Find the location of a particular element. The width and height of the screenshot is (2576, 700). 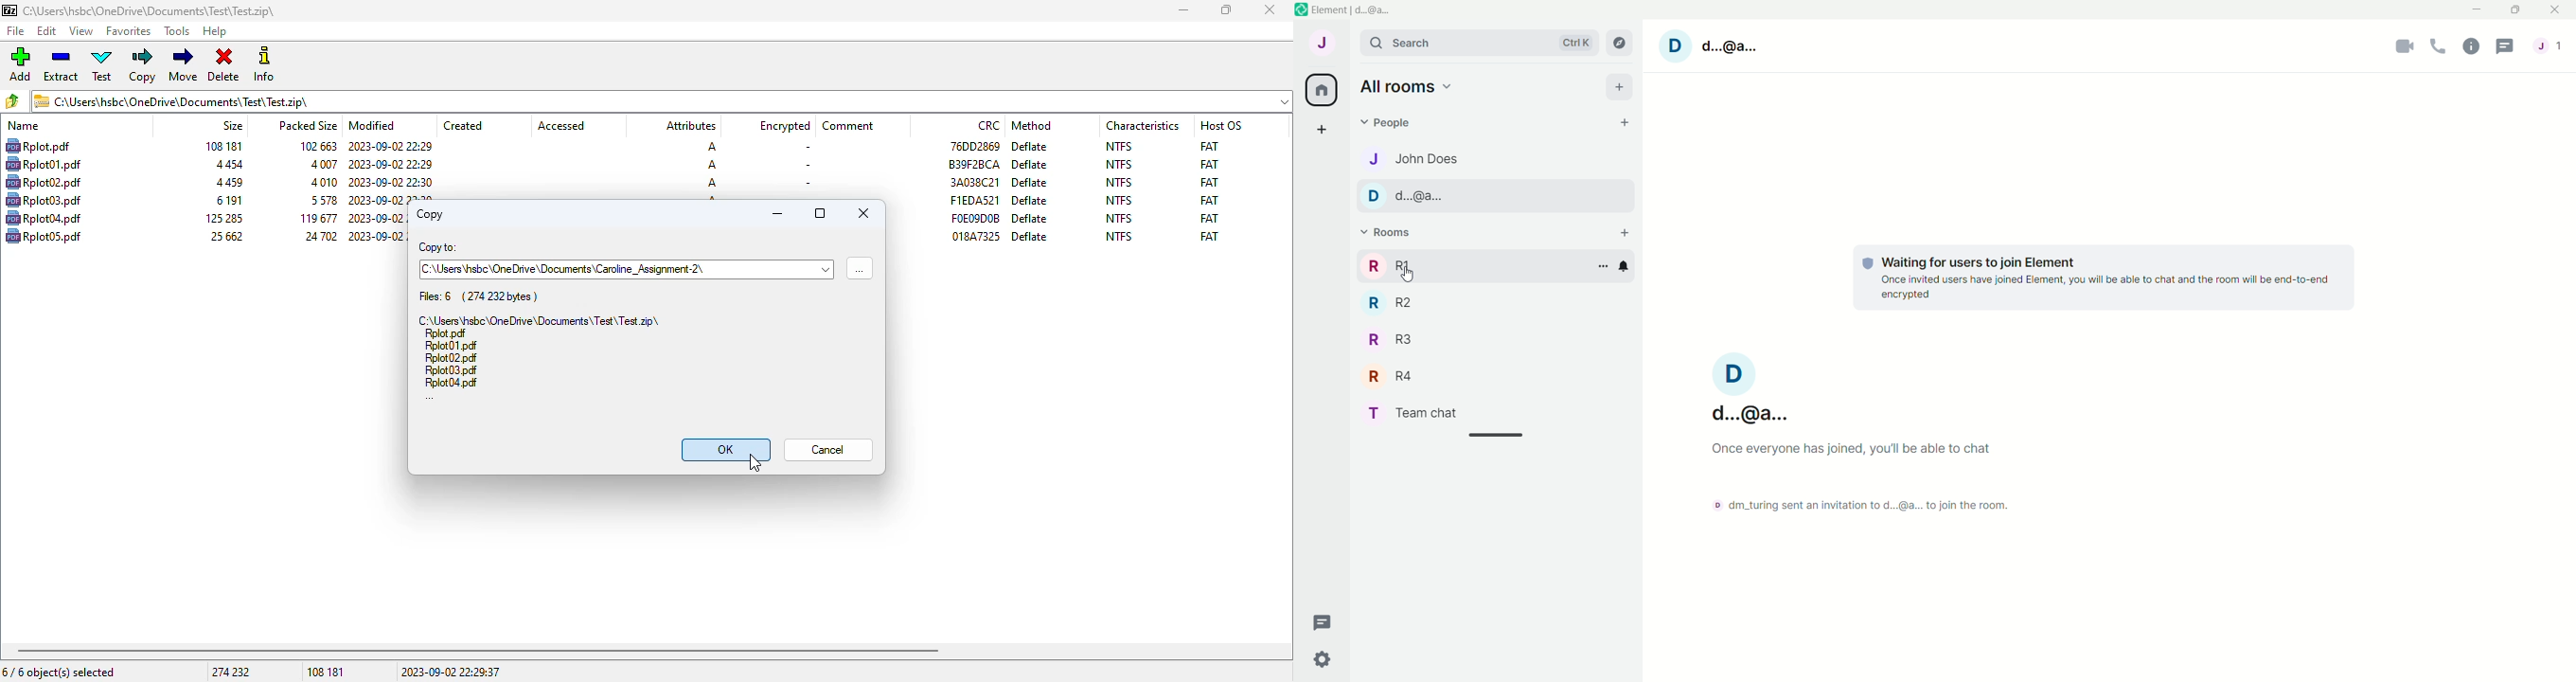

notification is located at coordinates (1625, 268).